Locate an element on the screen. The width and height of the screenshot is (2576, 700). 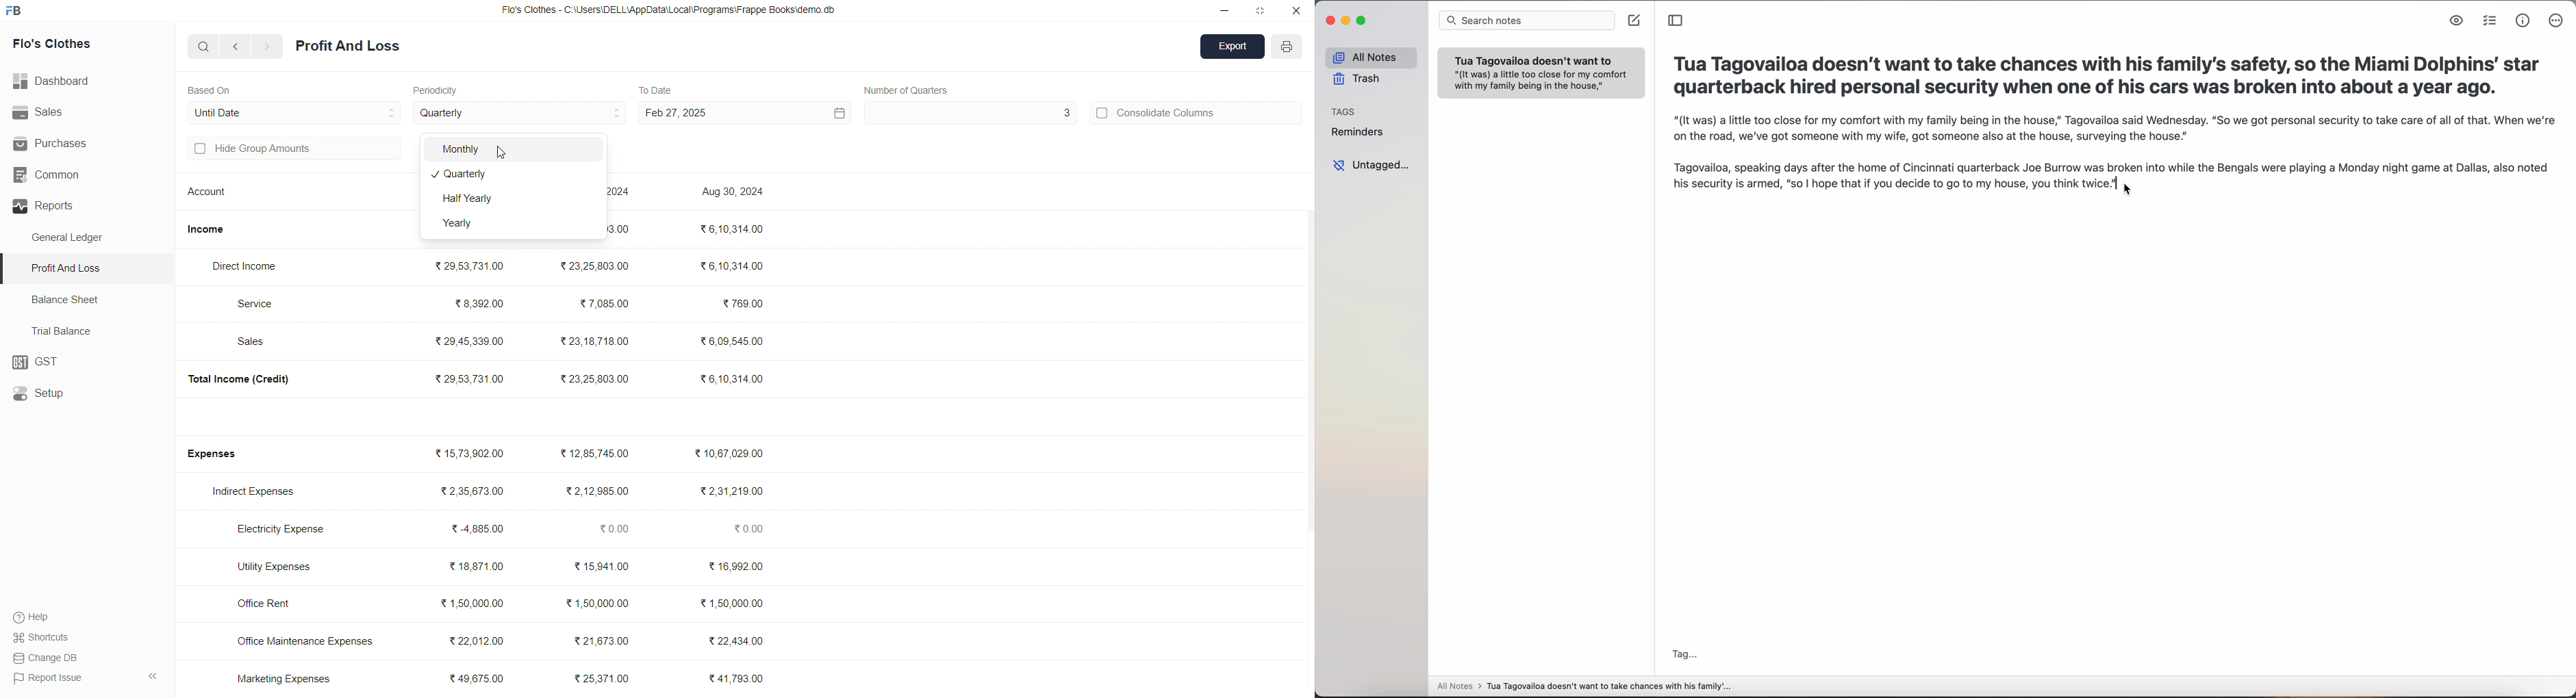
Help is located at coordinates (38, 617).